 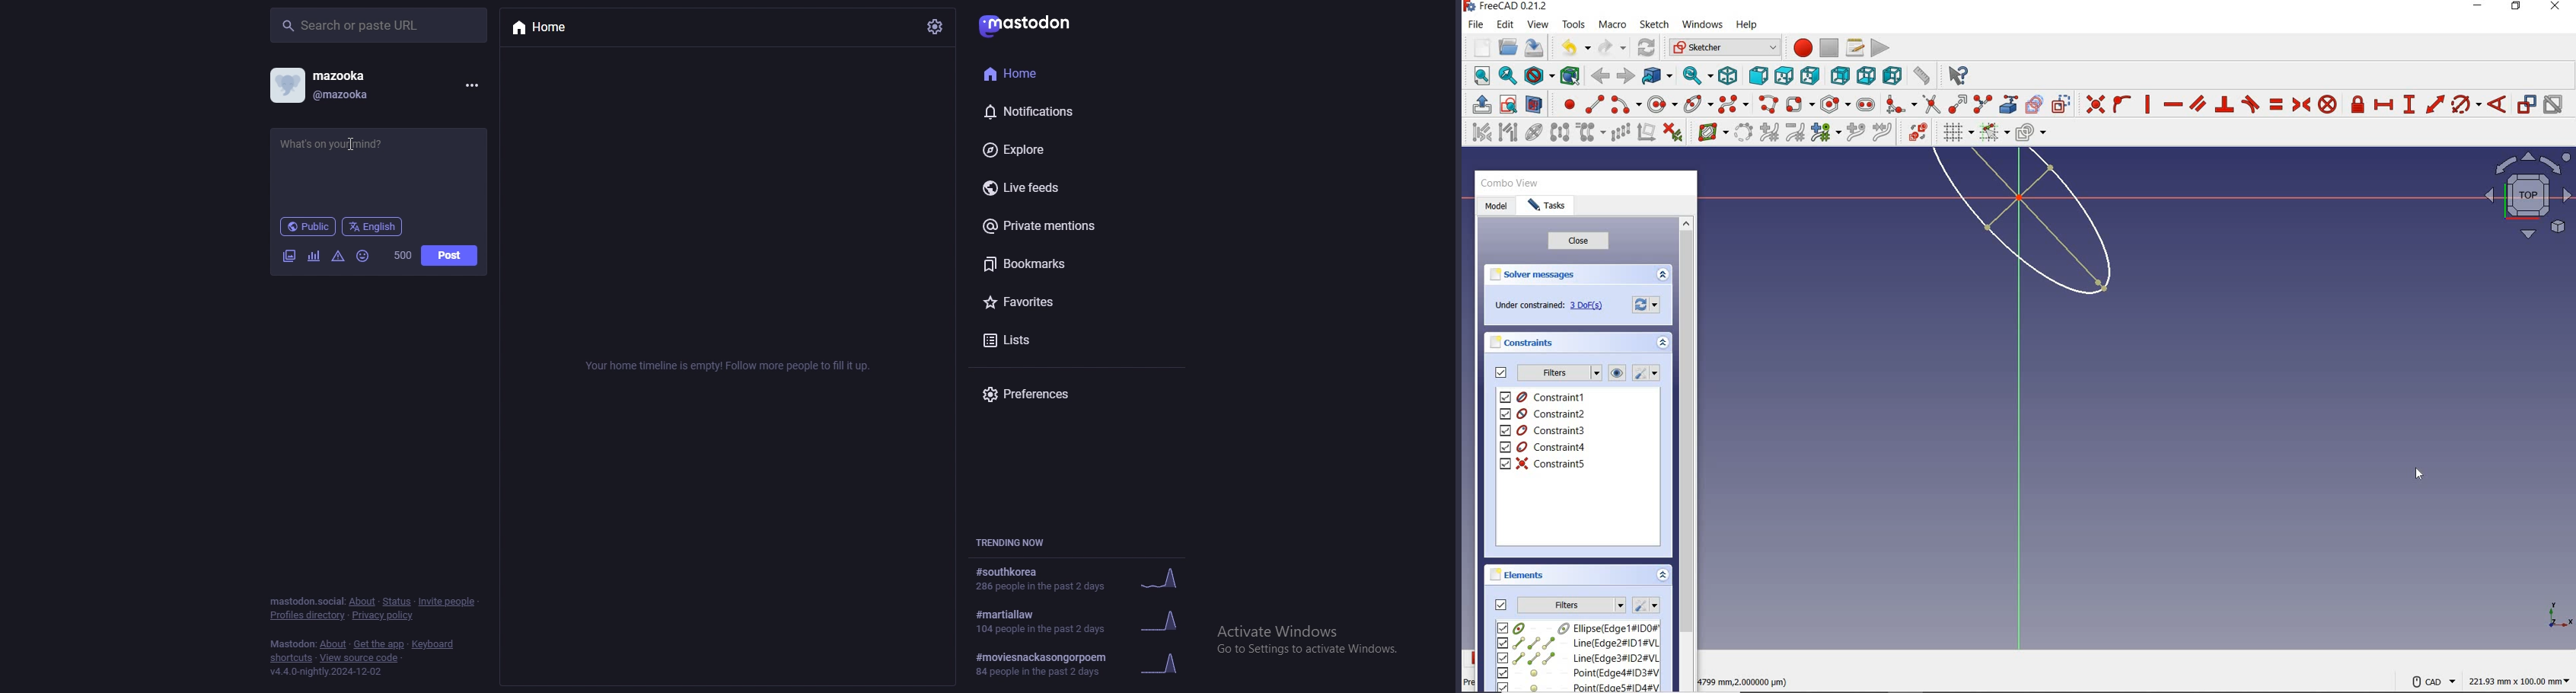 I want to click on fit selection, so click(x=1507, y=76).